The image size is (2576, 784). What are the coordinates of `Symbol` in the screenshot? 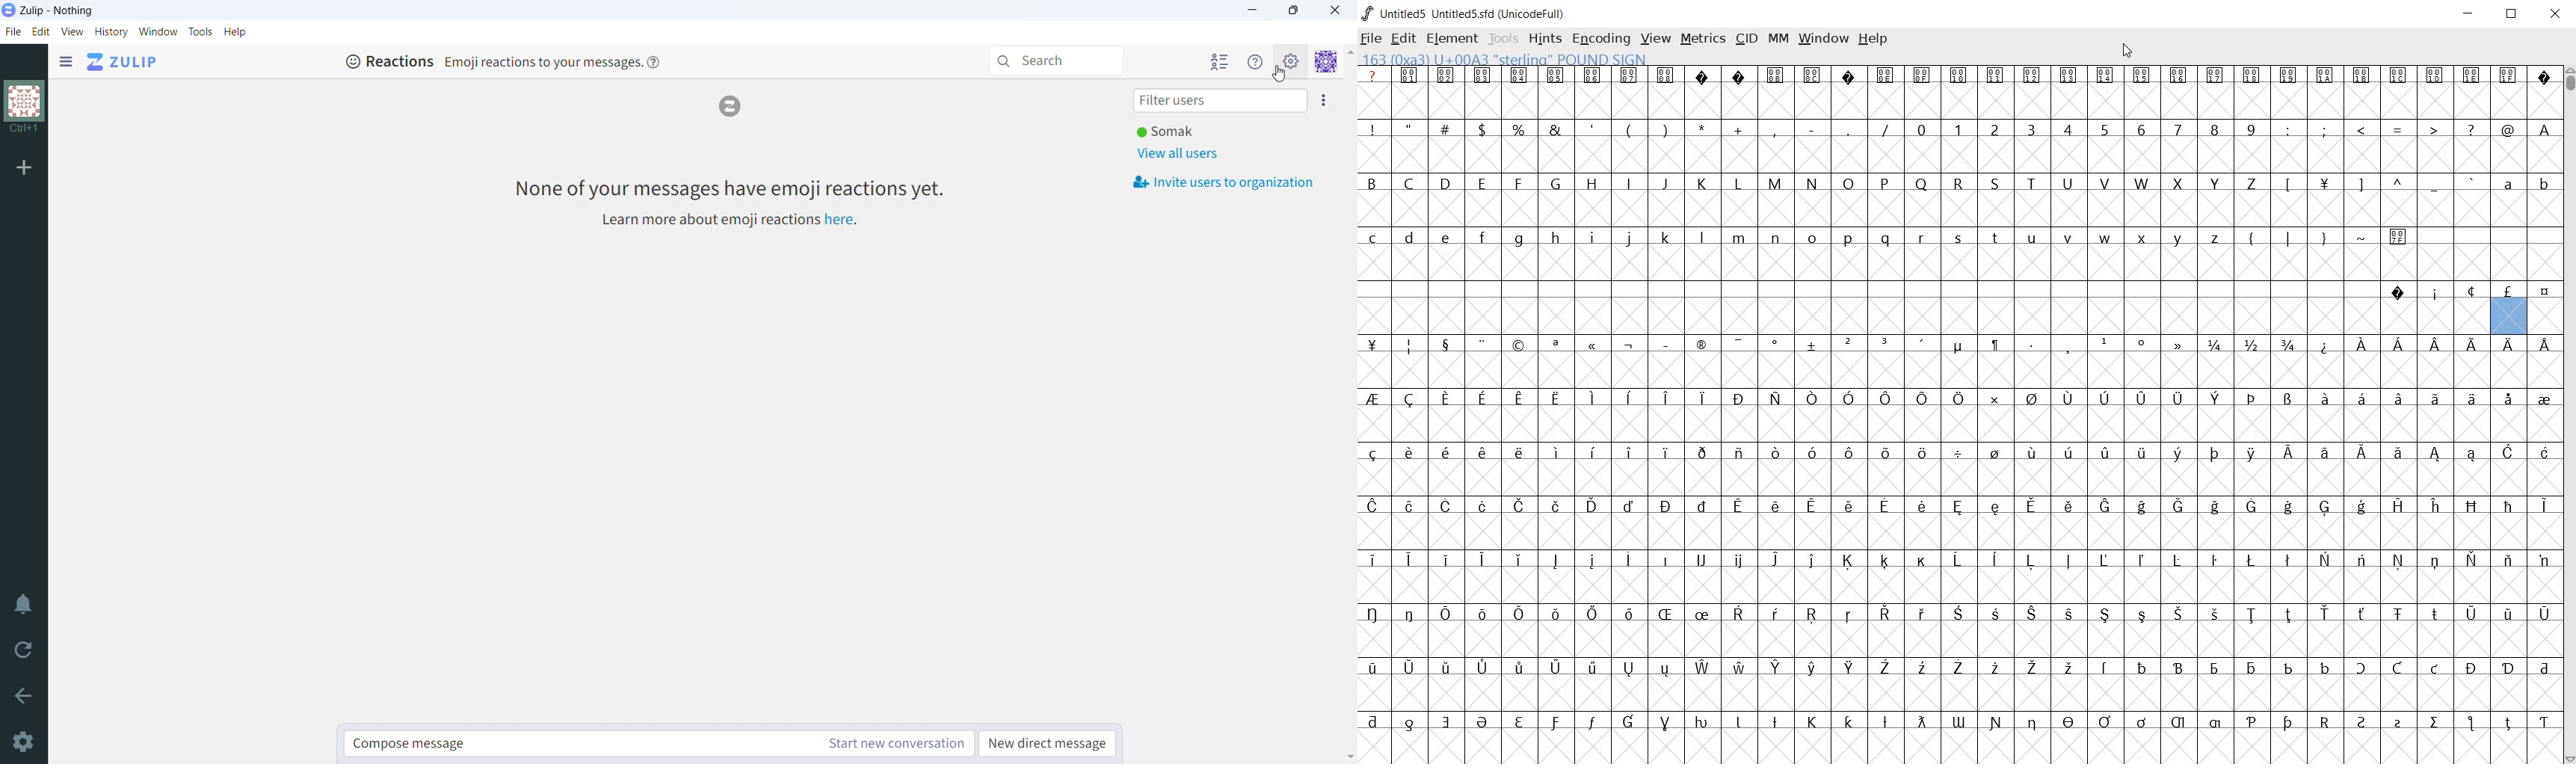 It's located at (2107, 76).